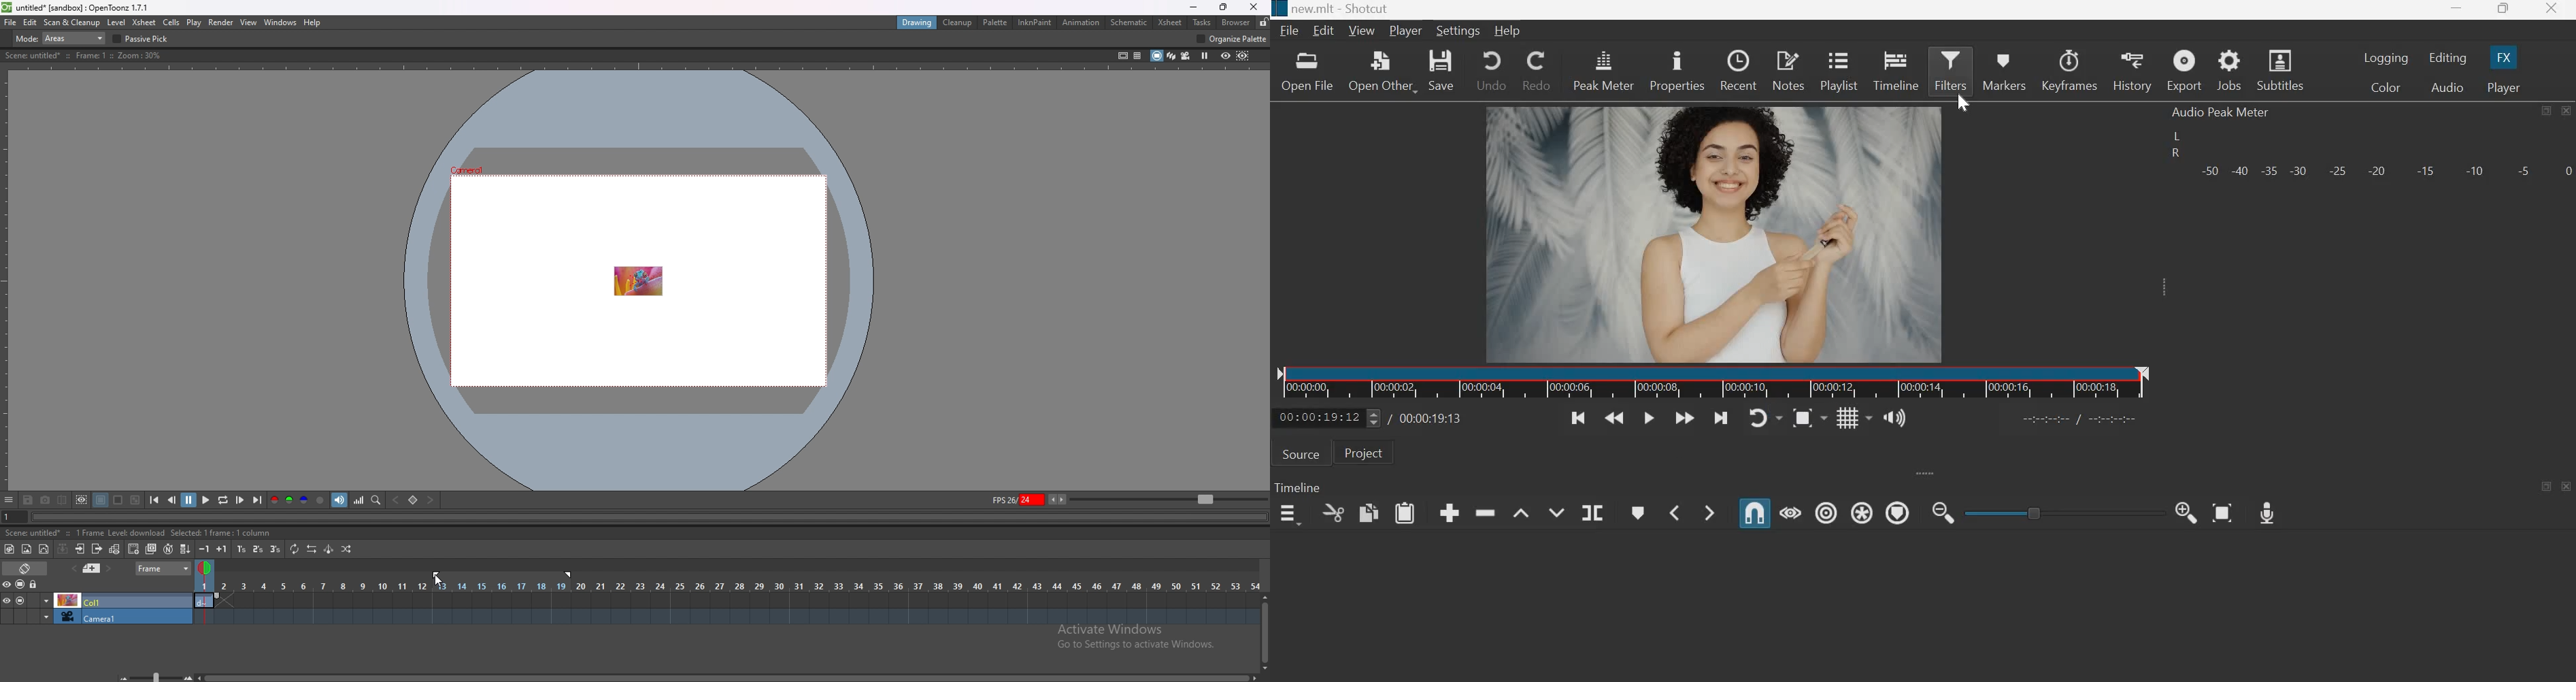  I want to click on new.mlt - Shotcut, so click(1347, 9).